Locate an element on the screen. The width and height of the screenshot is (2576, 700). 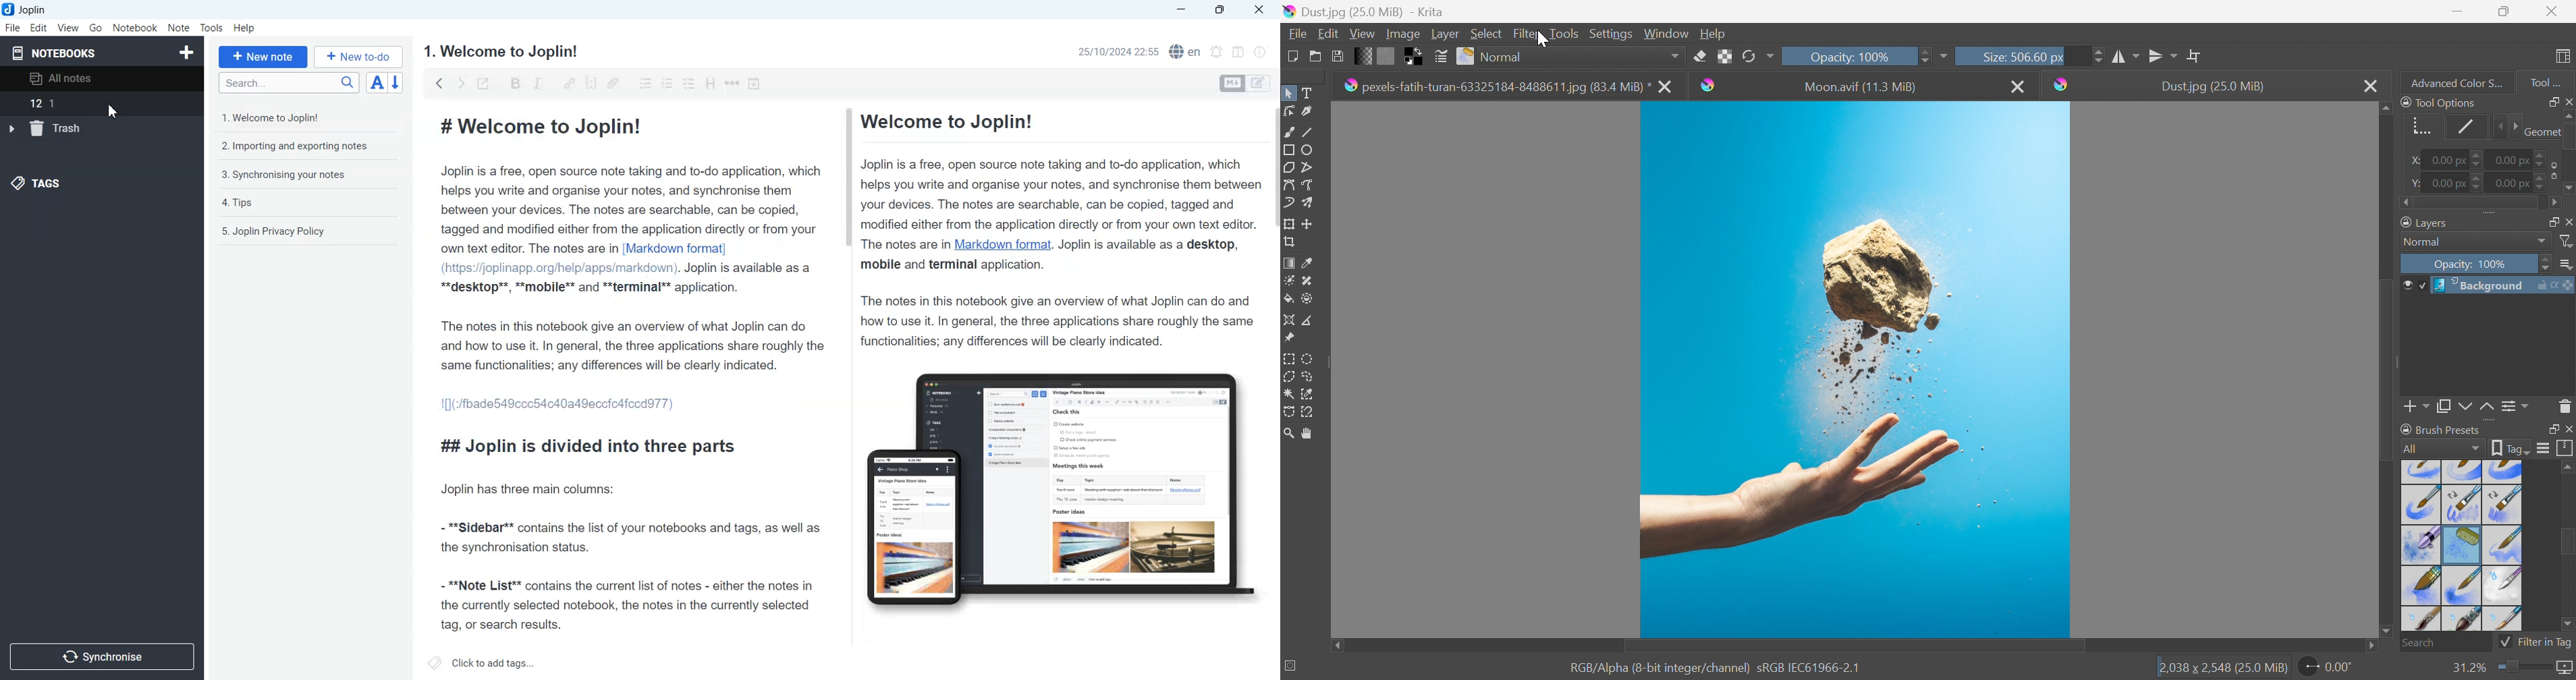
Hyperlink is located at coordinates (567, 82).